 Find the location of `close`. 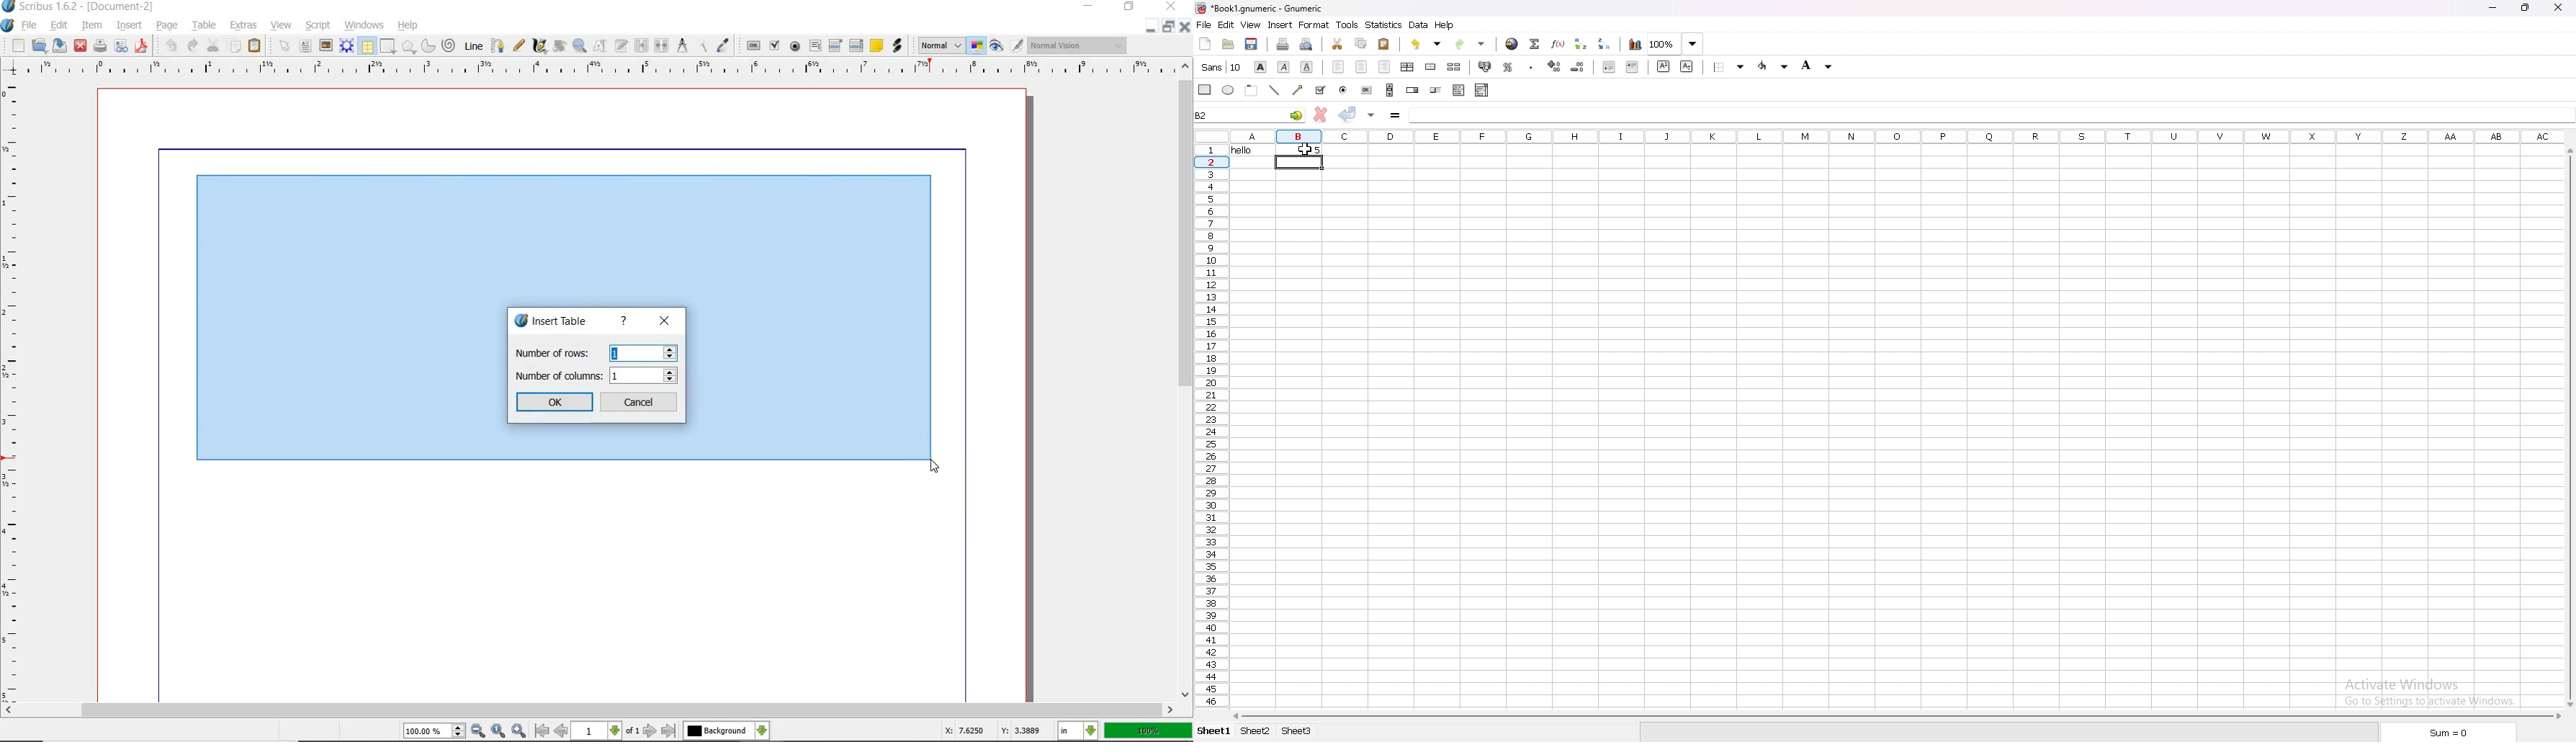

close is located at coordinates (80, 46).